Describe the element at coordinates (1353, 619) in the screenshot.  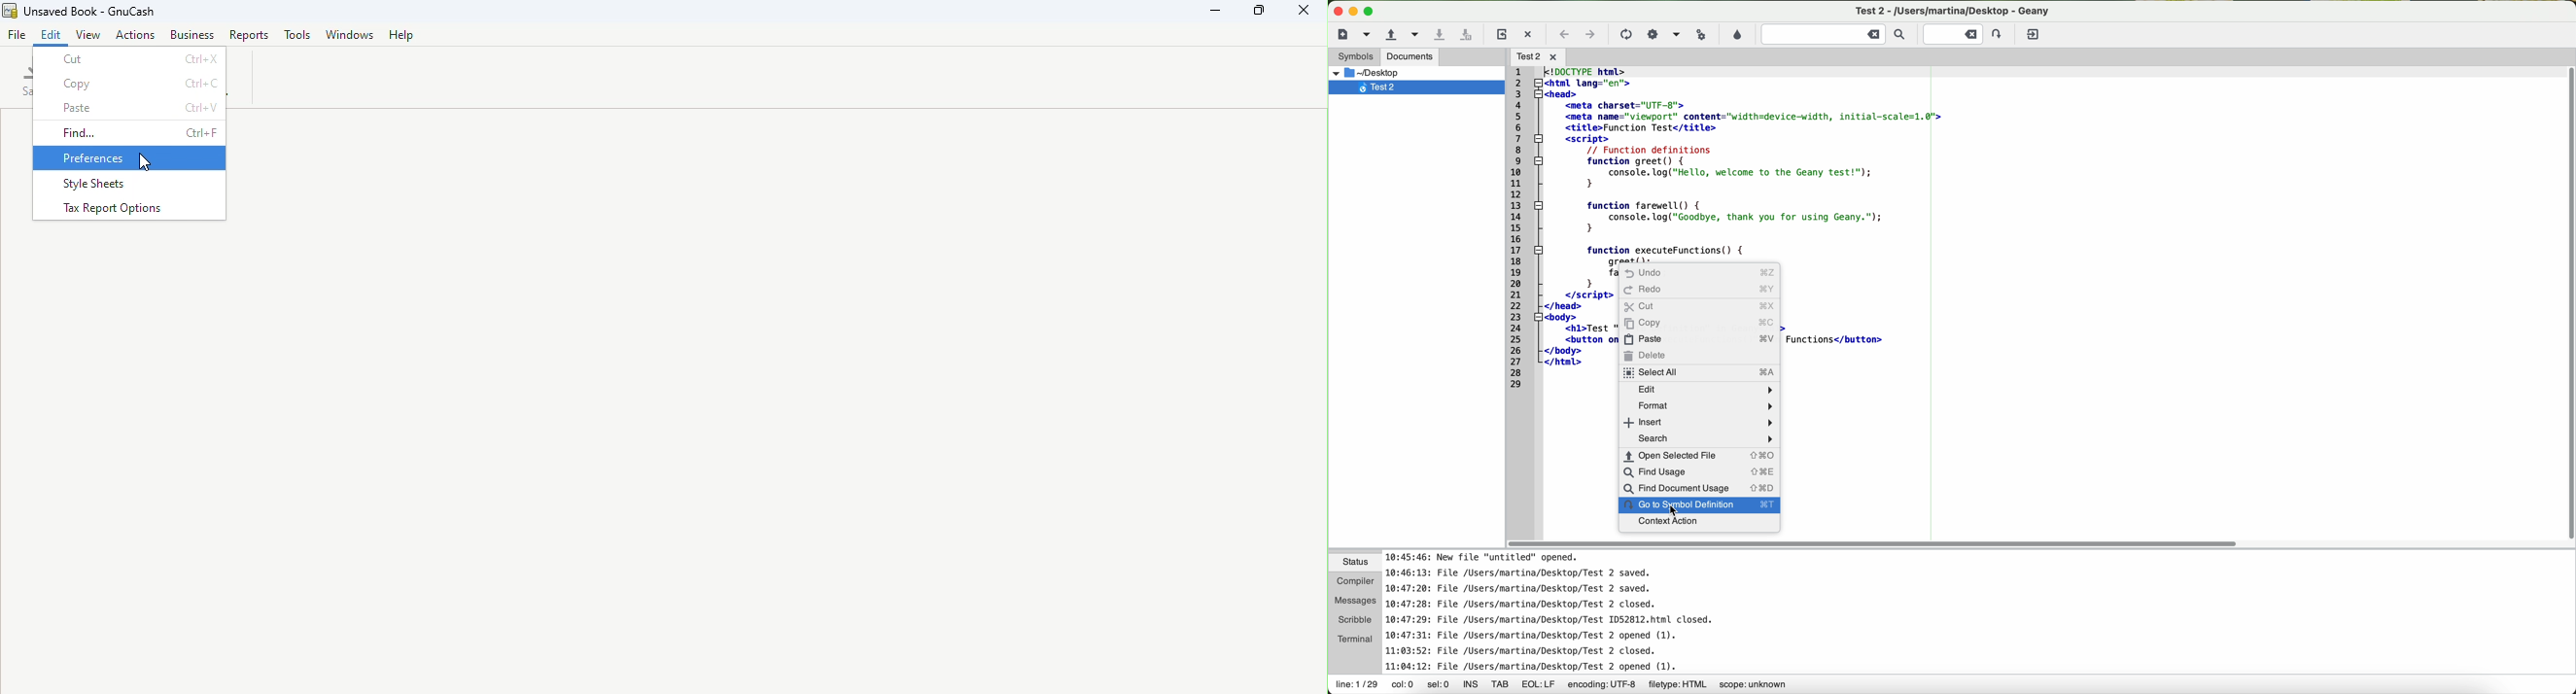
I see `scribble` at that location.